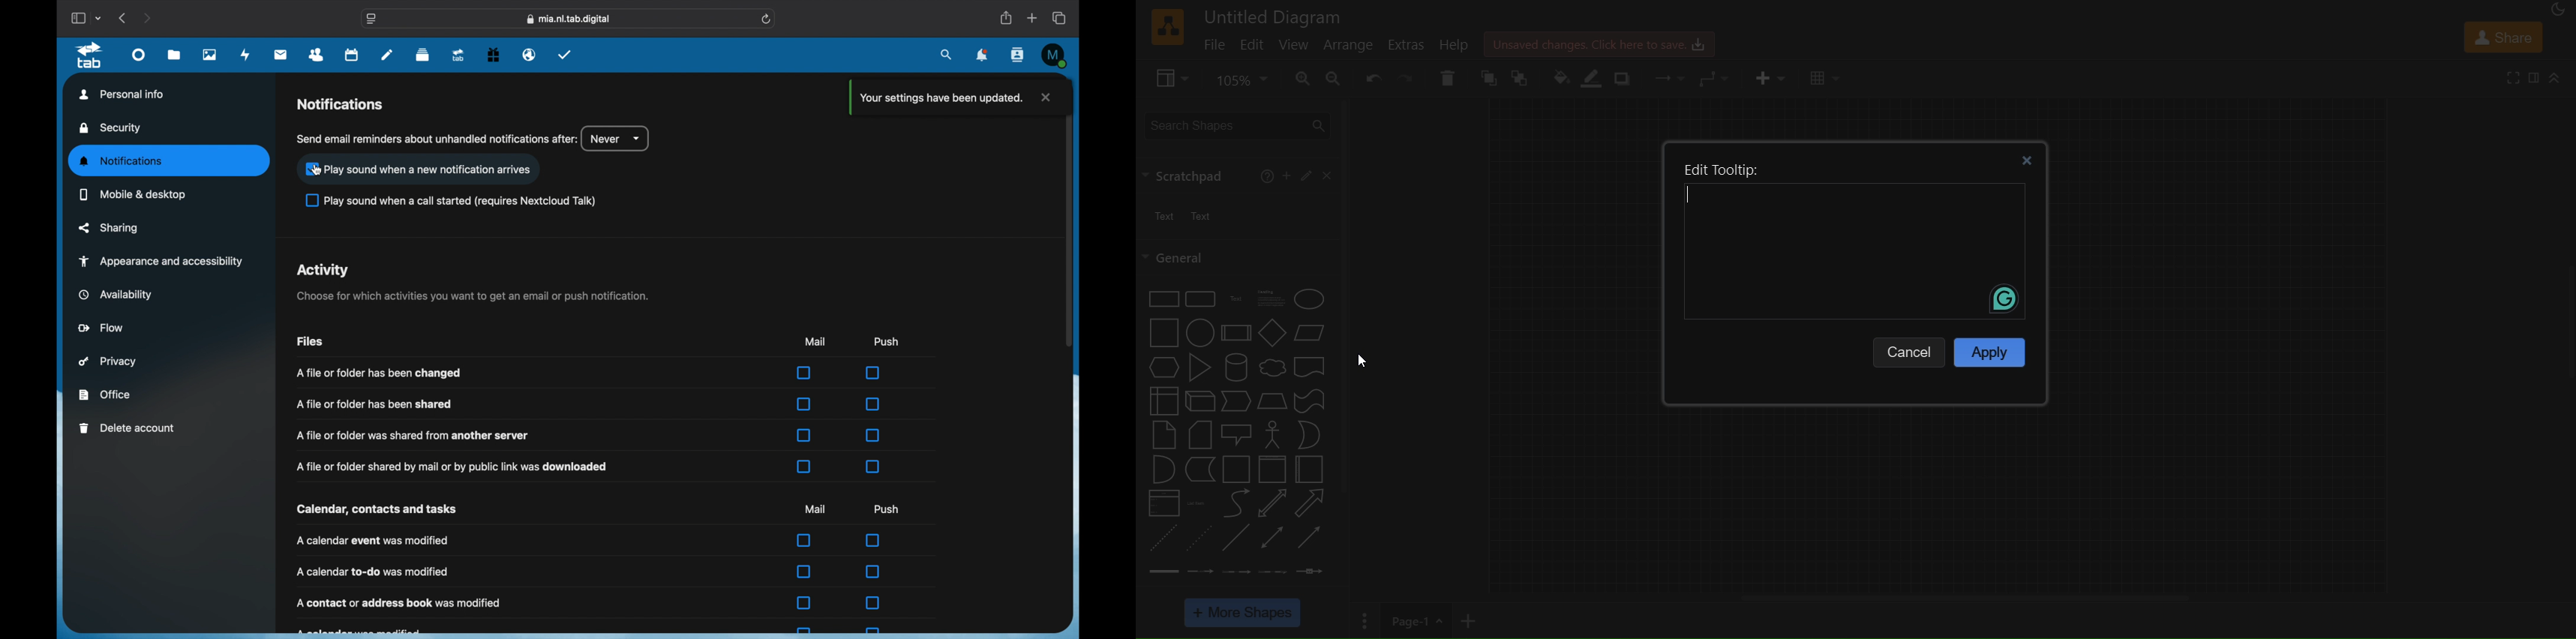  I want to click on vertical scroll bar, so click(1345, 295).